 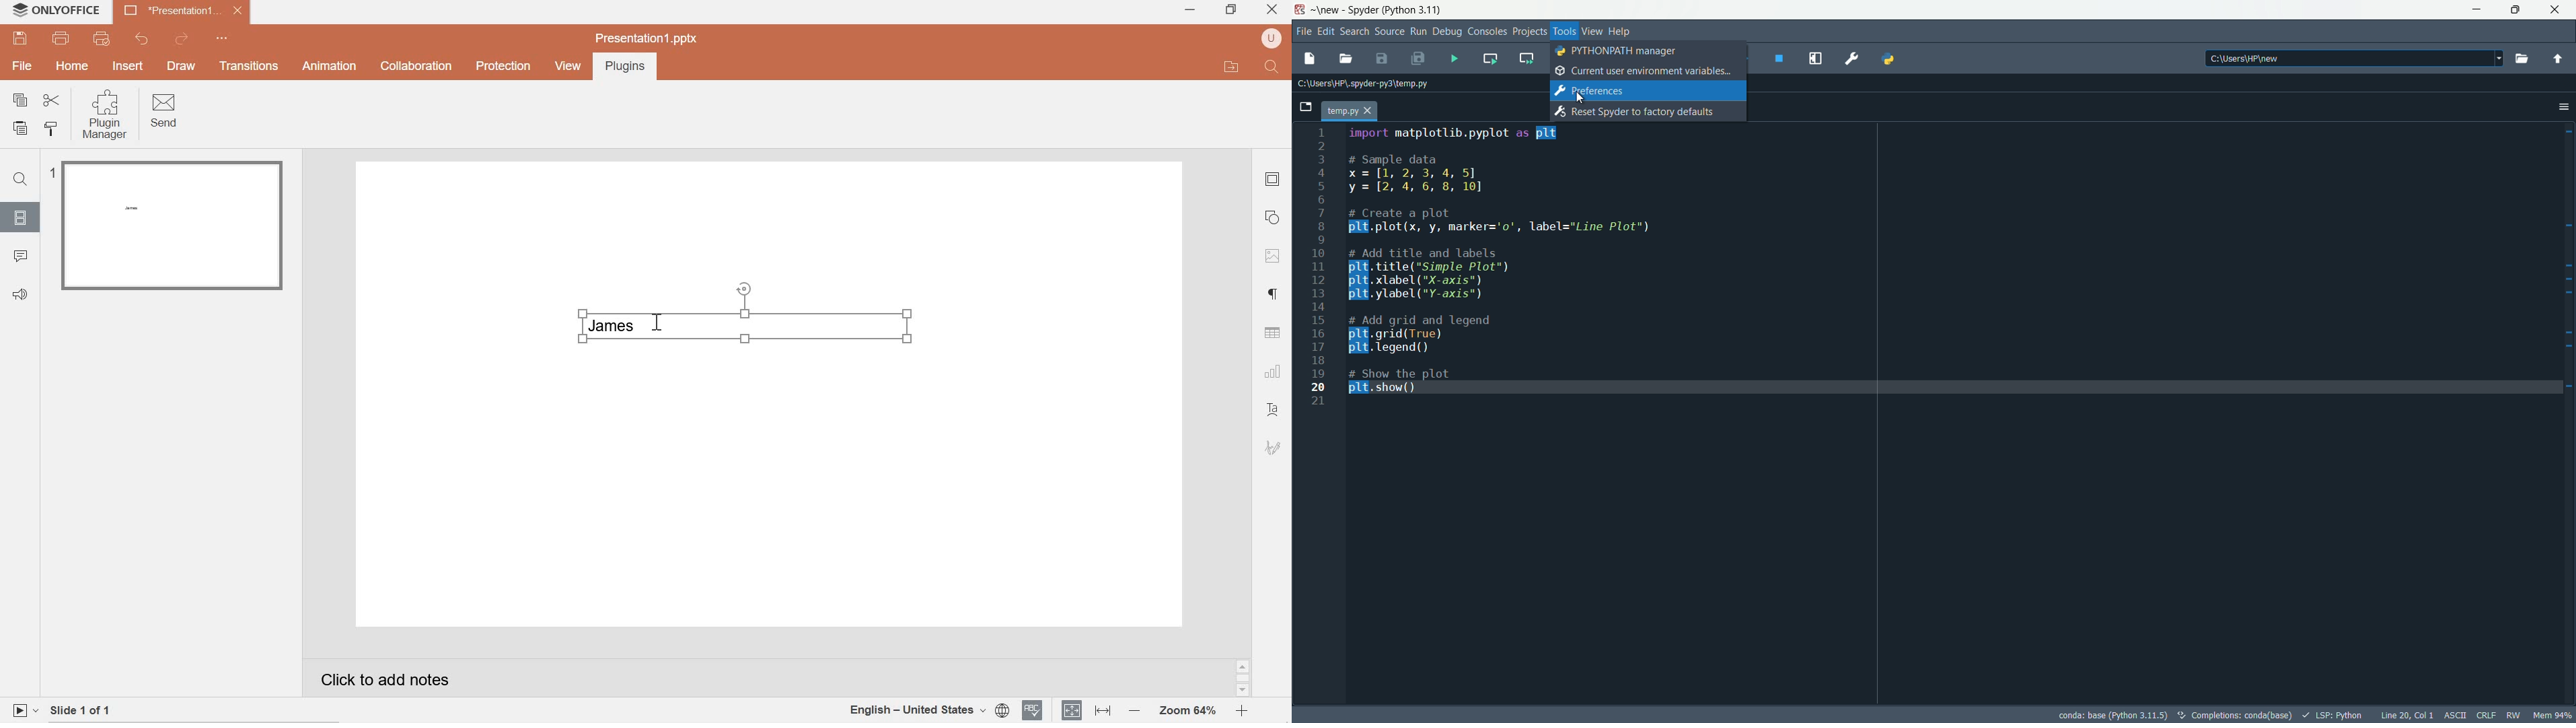 I want to click on view, so click(x=566, y=66).